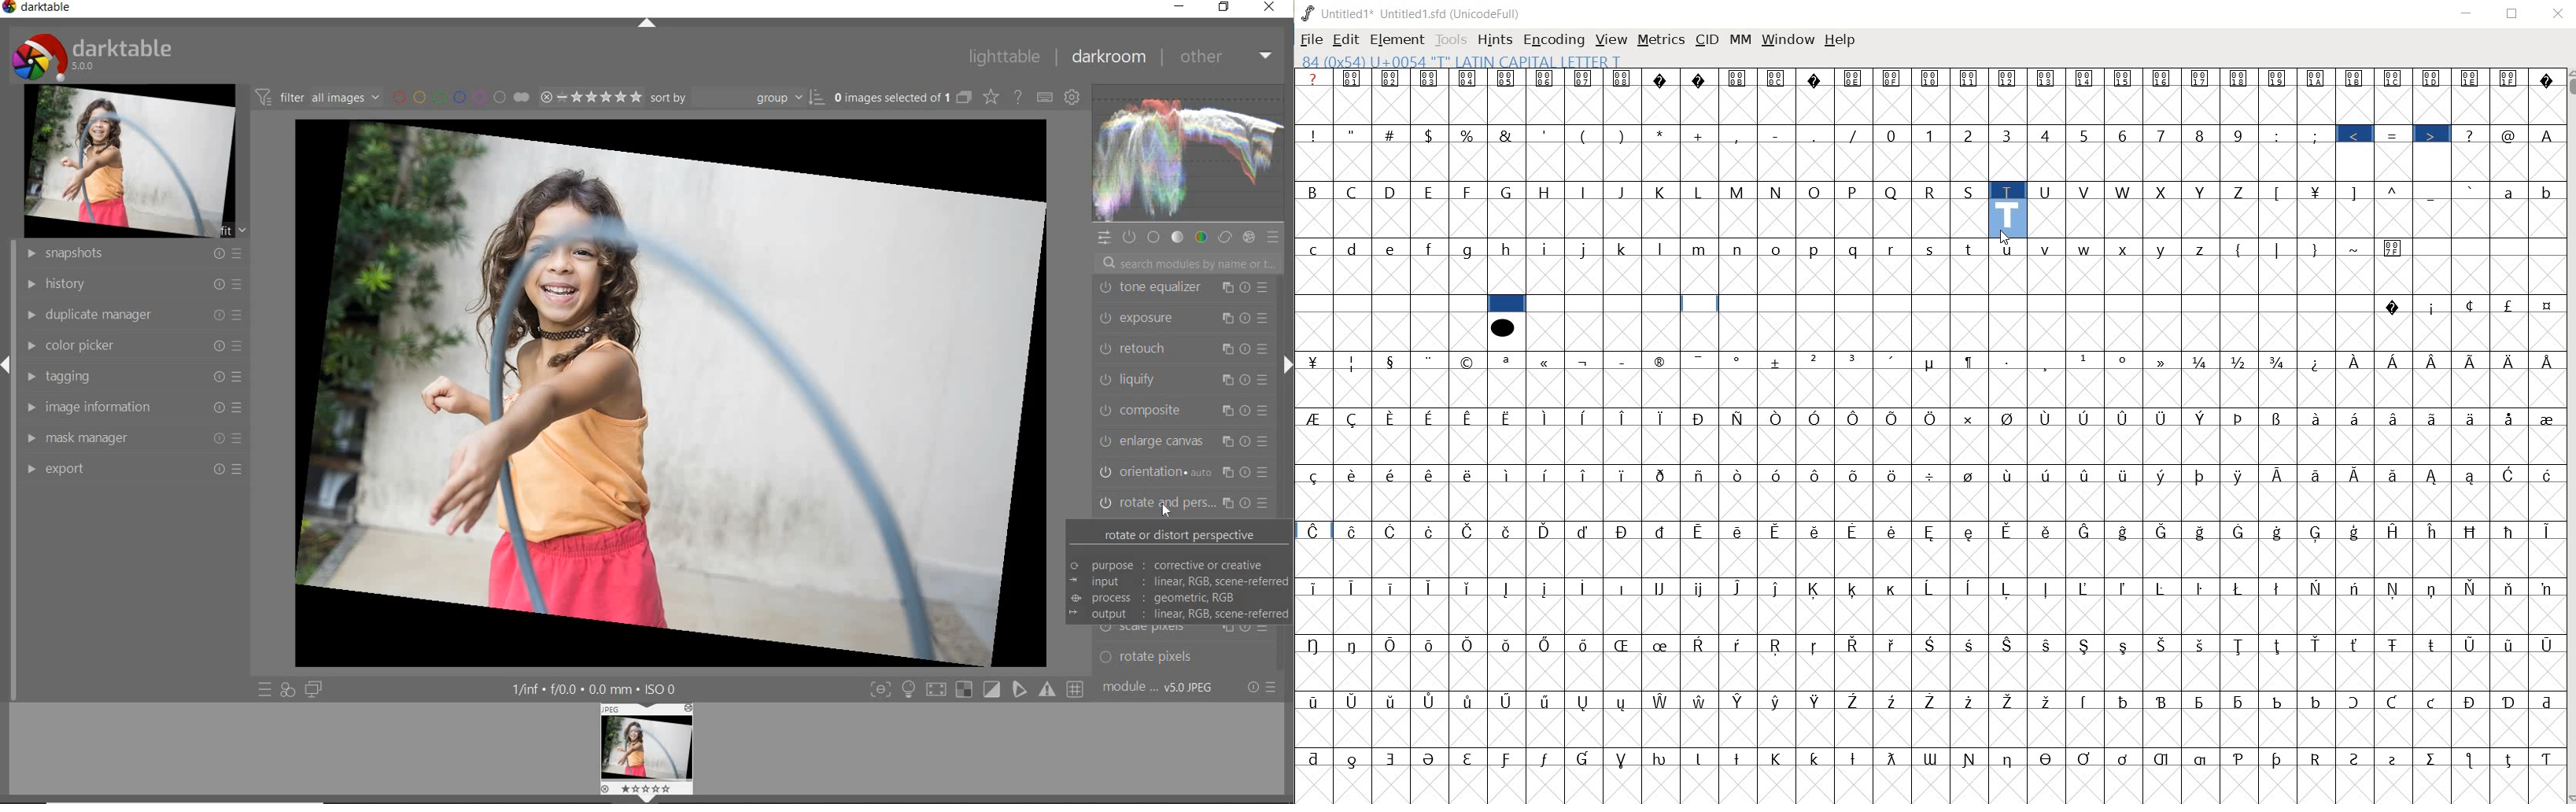  I want to click on Symbol, so click(2203, 361).